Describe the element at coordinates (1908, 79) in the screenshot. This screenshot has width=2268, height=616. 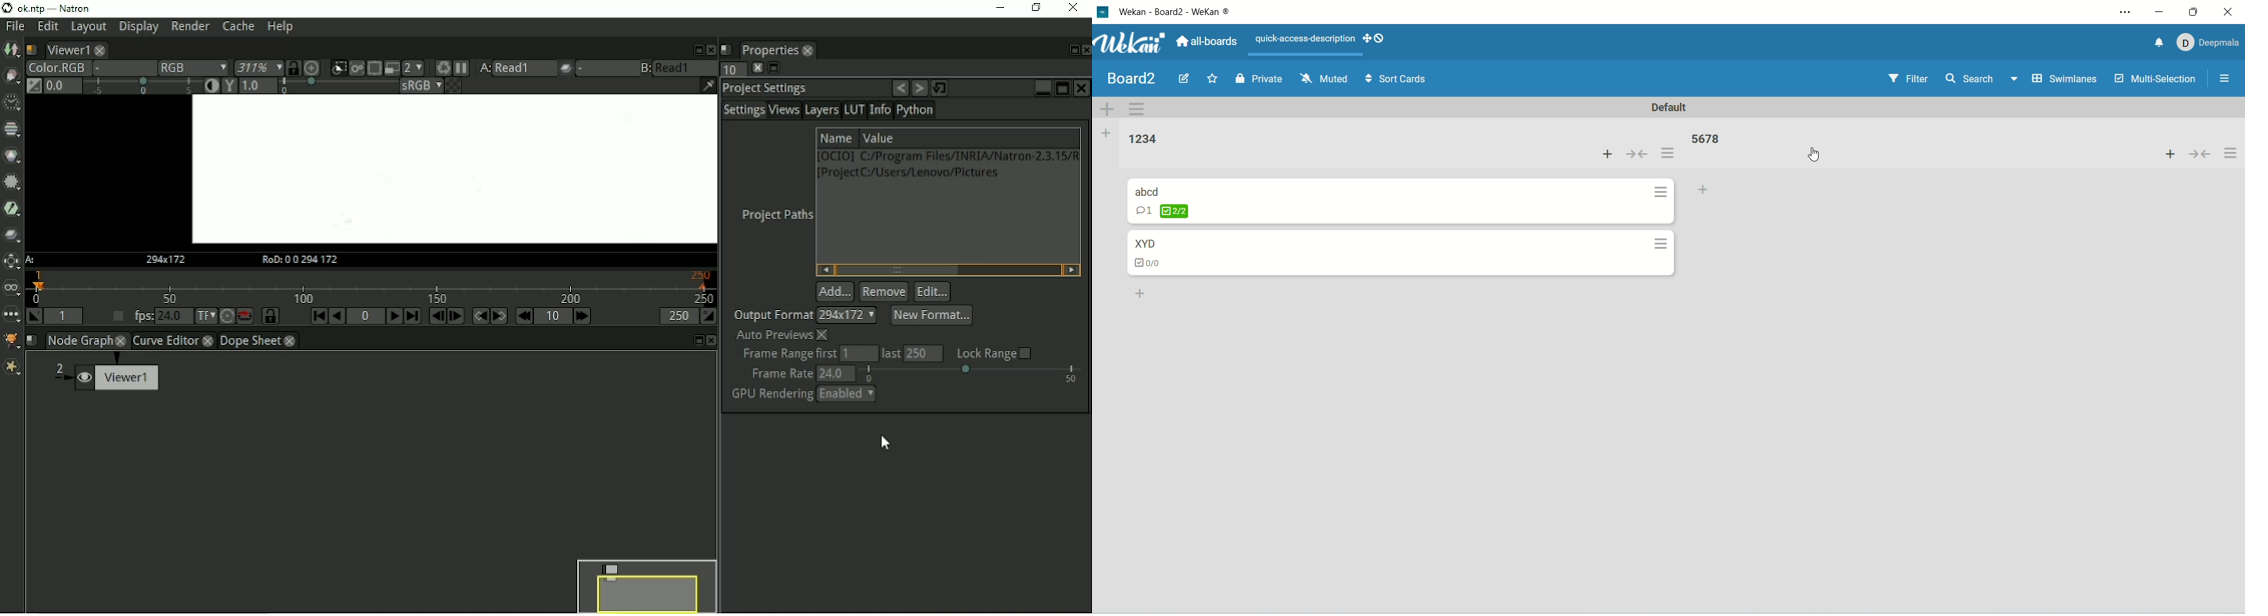
I see `filter` at that location.